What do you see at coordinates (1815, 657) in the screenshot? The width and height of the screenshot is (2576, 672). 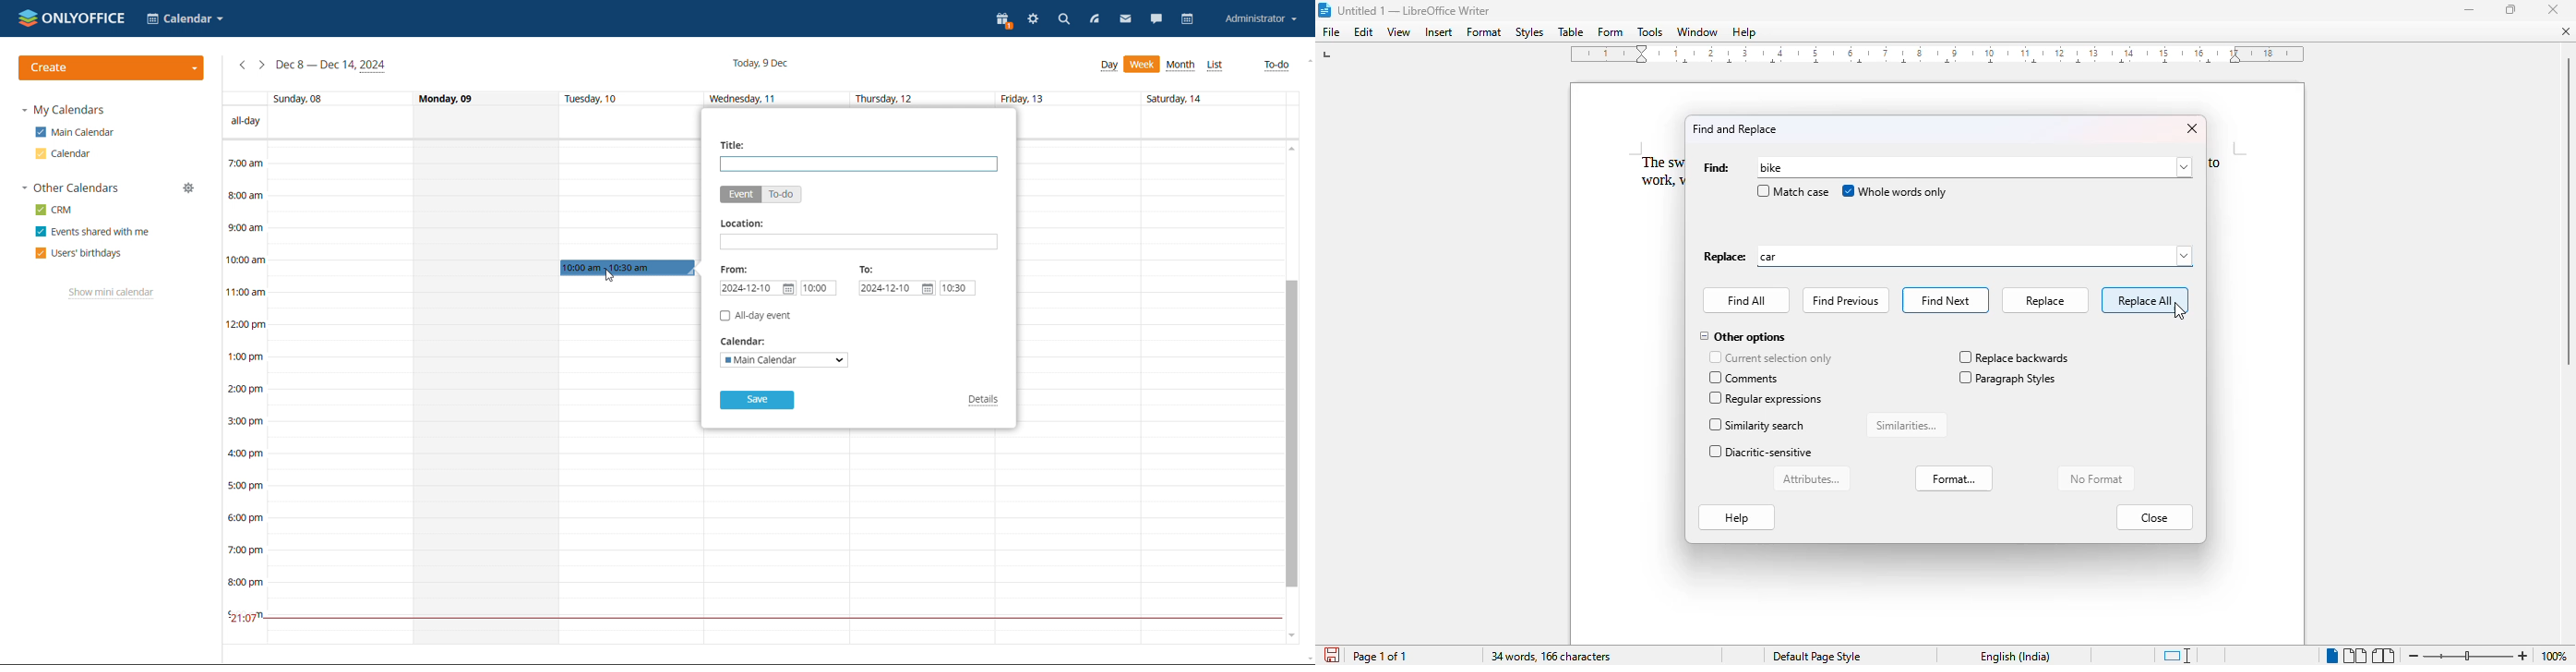 I see `Default page style` at bounding box center [1815, 657].